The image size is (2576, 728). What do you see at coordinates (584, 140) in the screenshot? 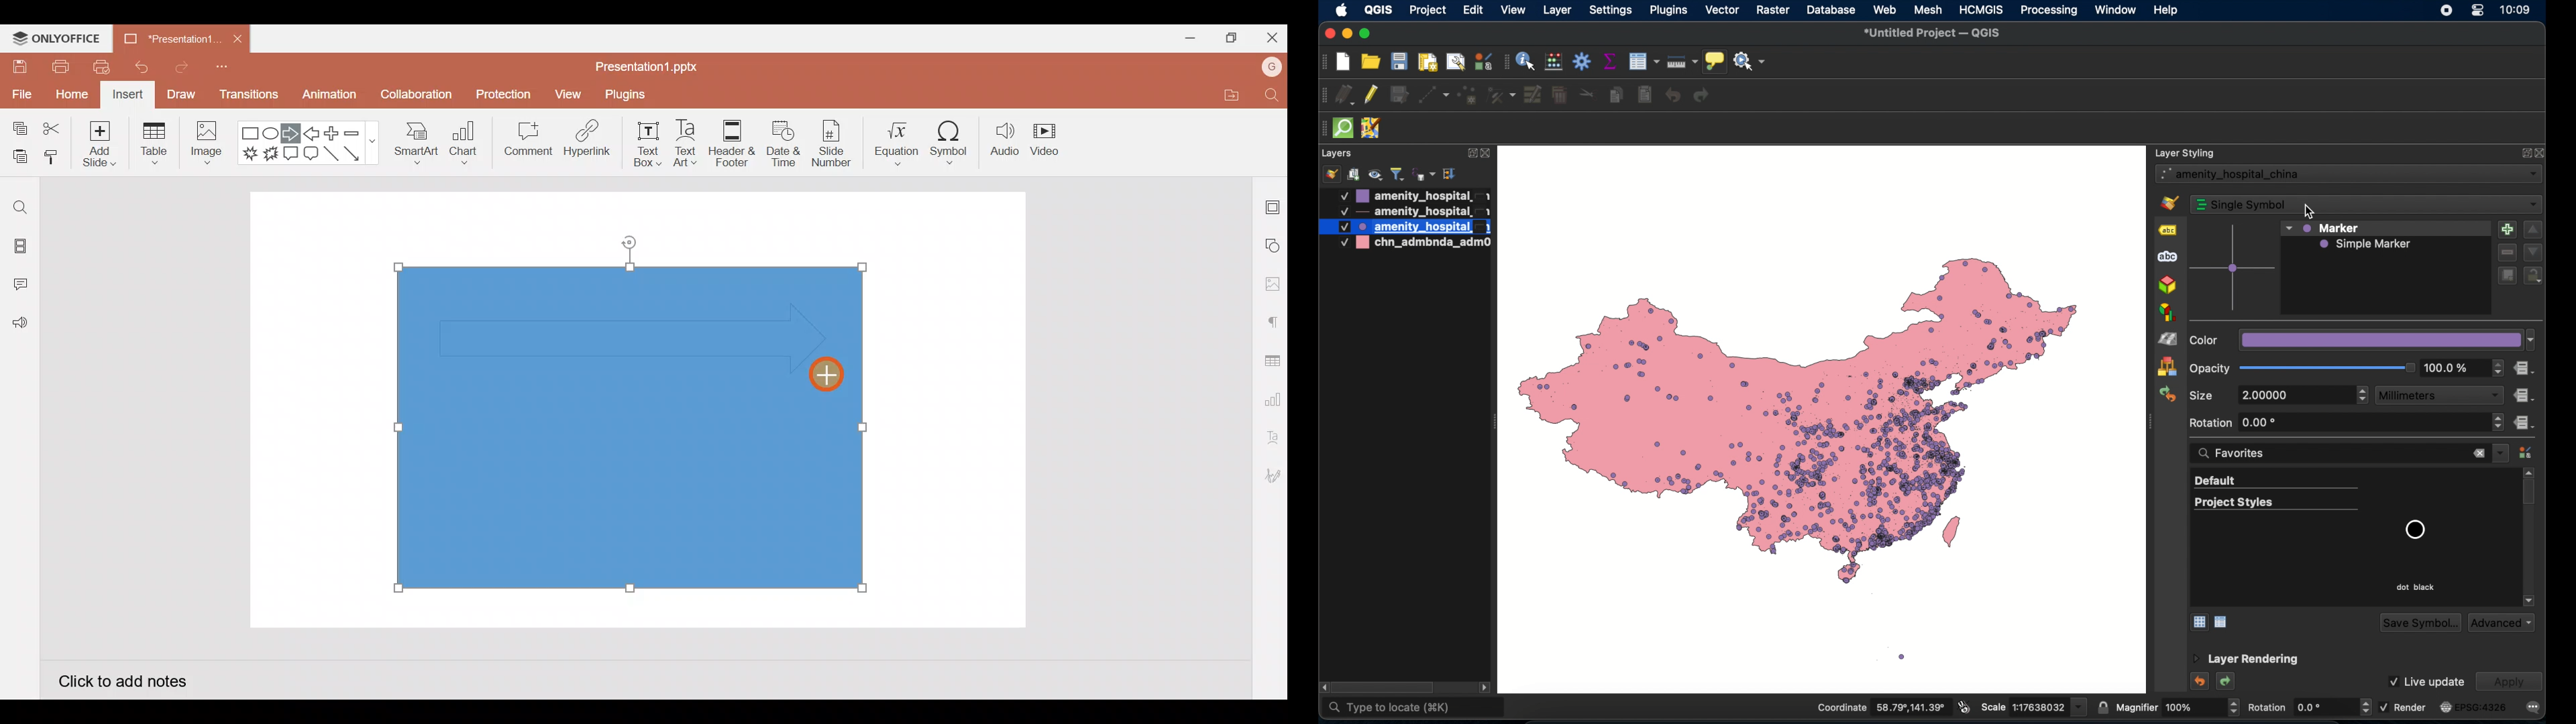
I see `Hyperlink` at bounding box center [584, 140].